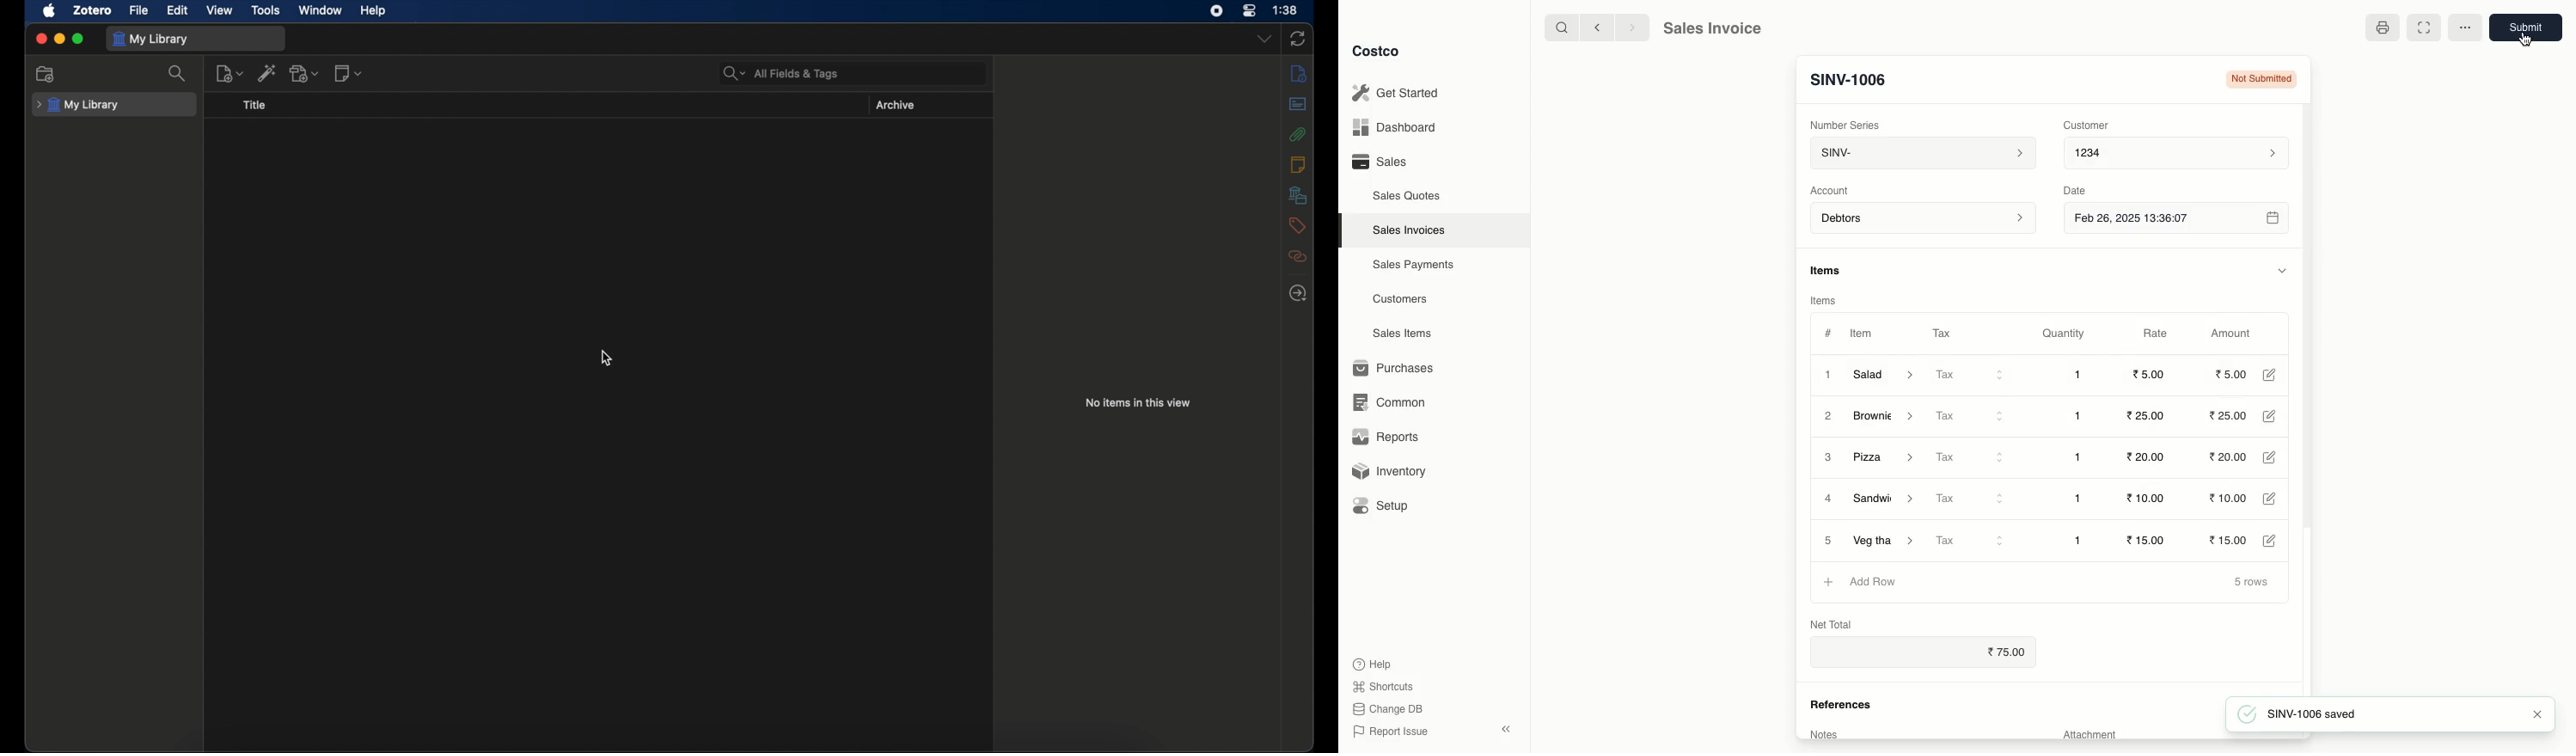  What do you see at coordinates (1828, 332) in the screenshot?
I see `#` at bounding box center [1828, 332].